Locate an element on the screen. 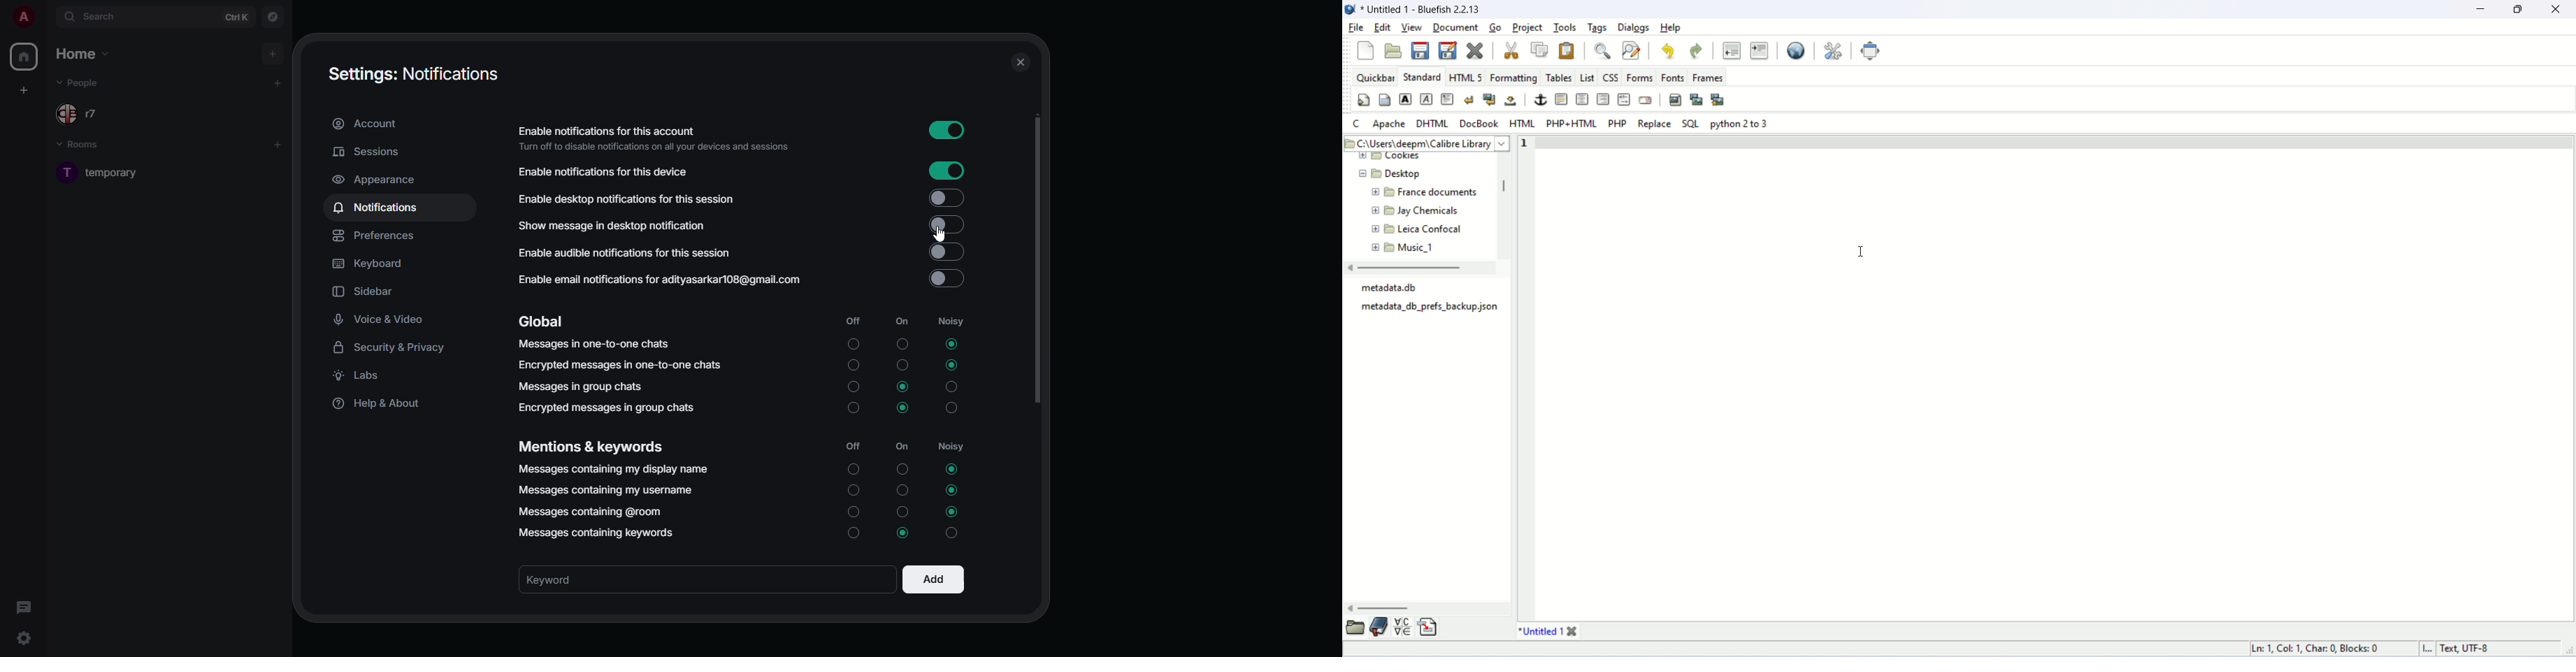 This screenshot has height=672, width=2576. selected is located at coordinates (953, 491).